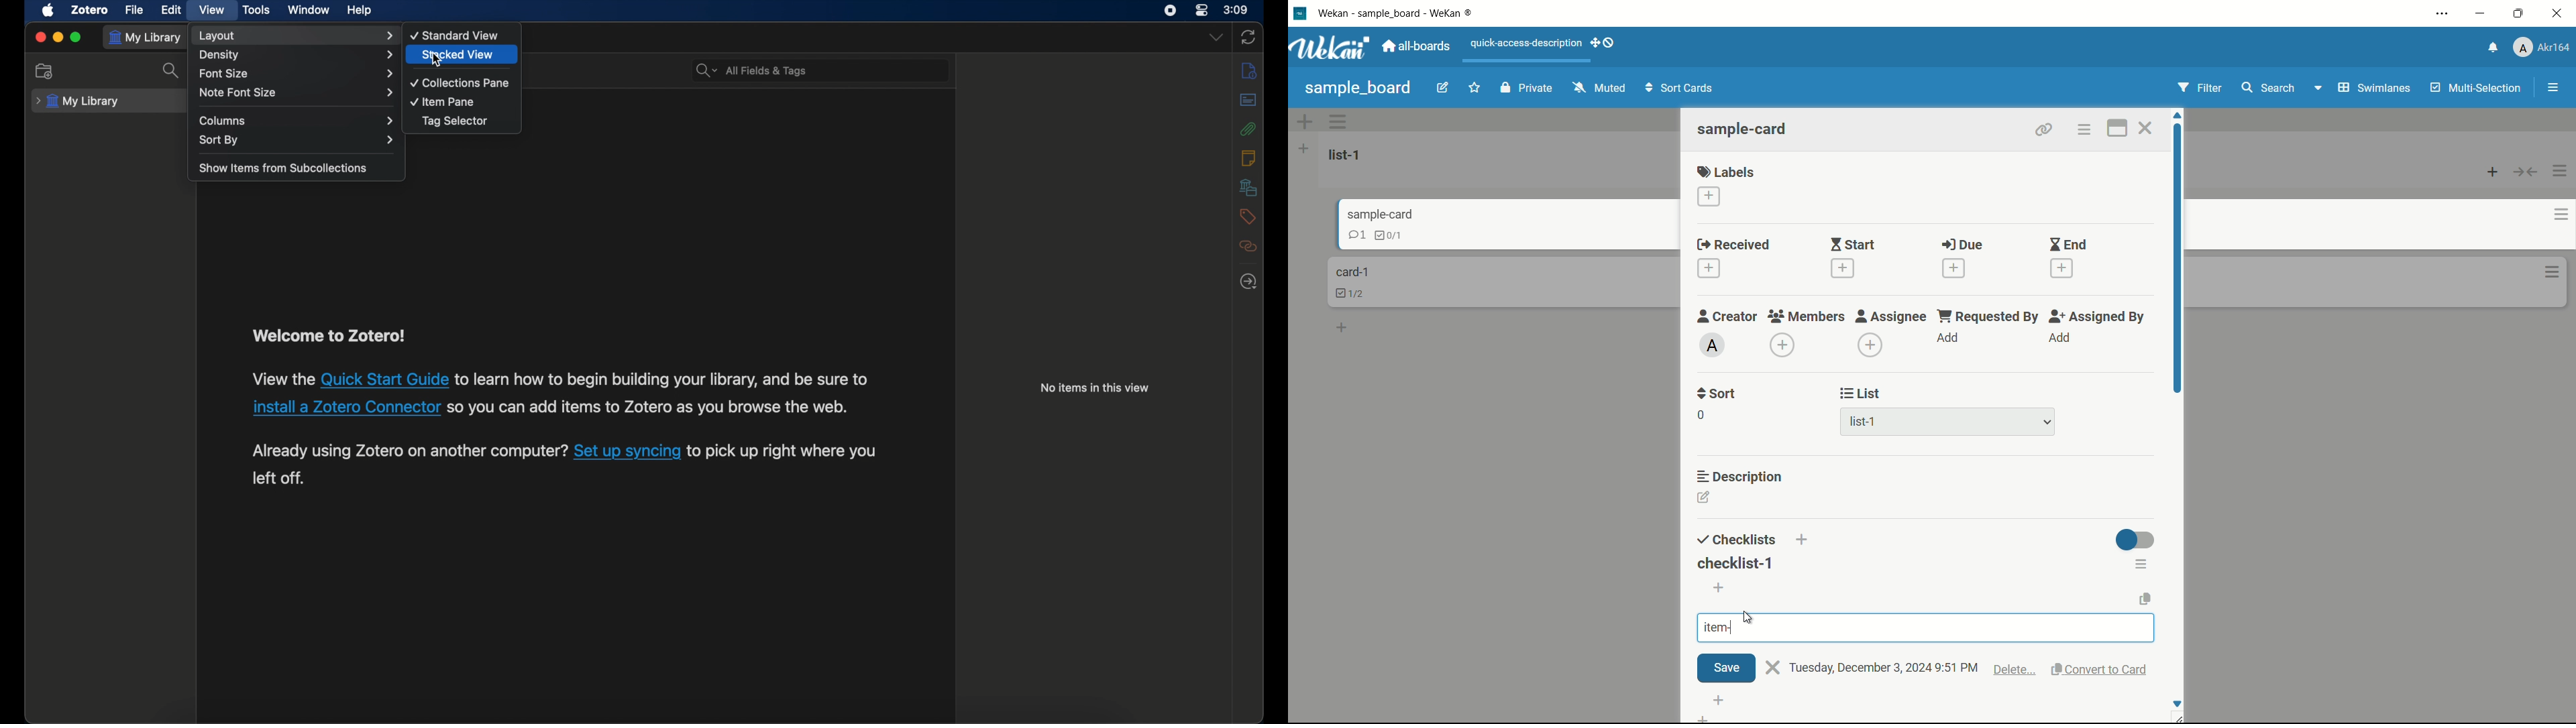 This screenshot has height=728, width=2576. I want to click on note font size, so click(297, 93).